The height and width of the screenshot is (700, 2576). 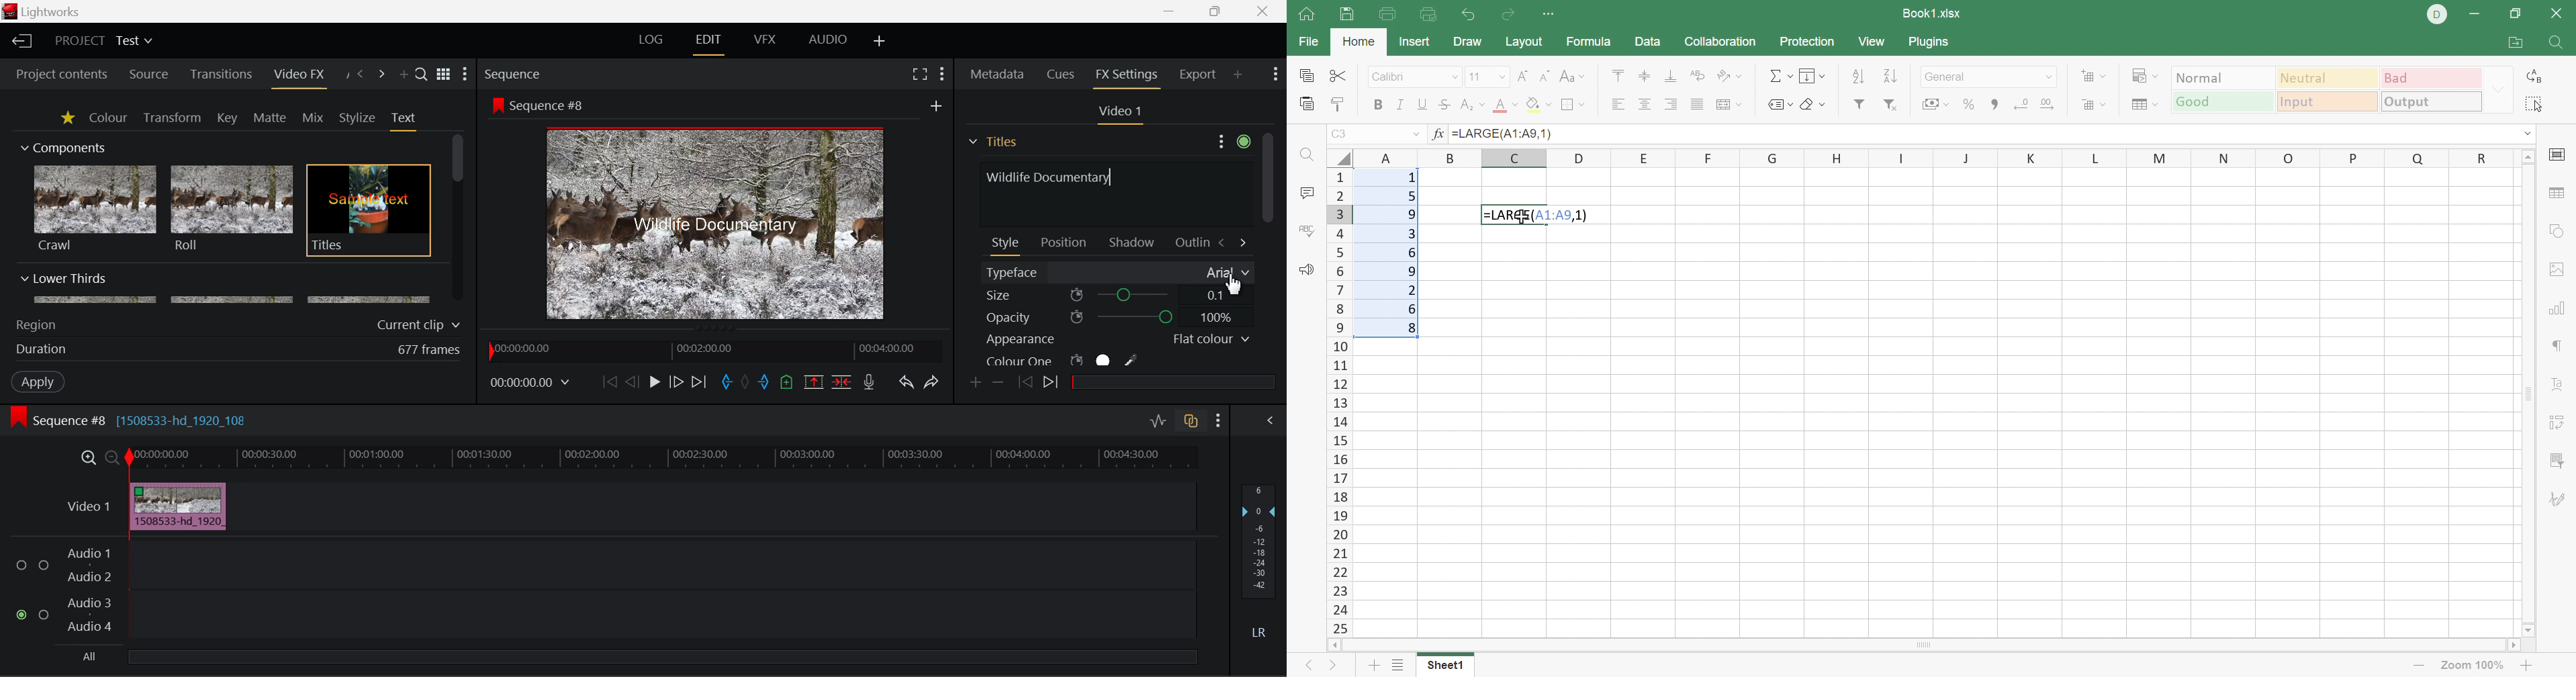 What do you see at coordinates (1426, 15) in the screenshot?
I see `quick print` at bounding box center [1426, 15].